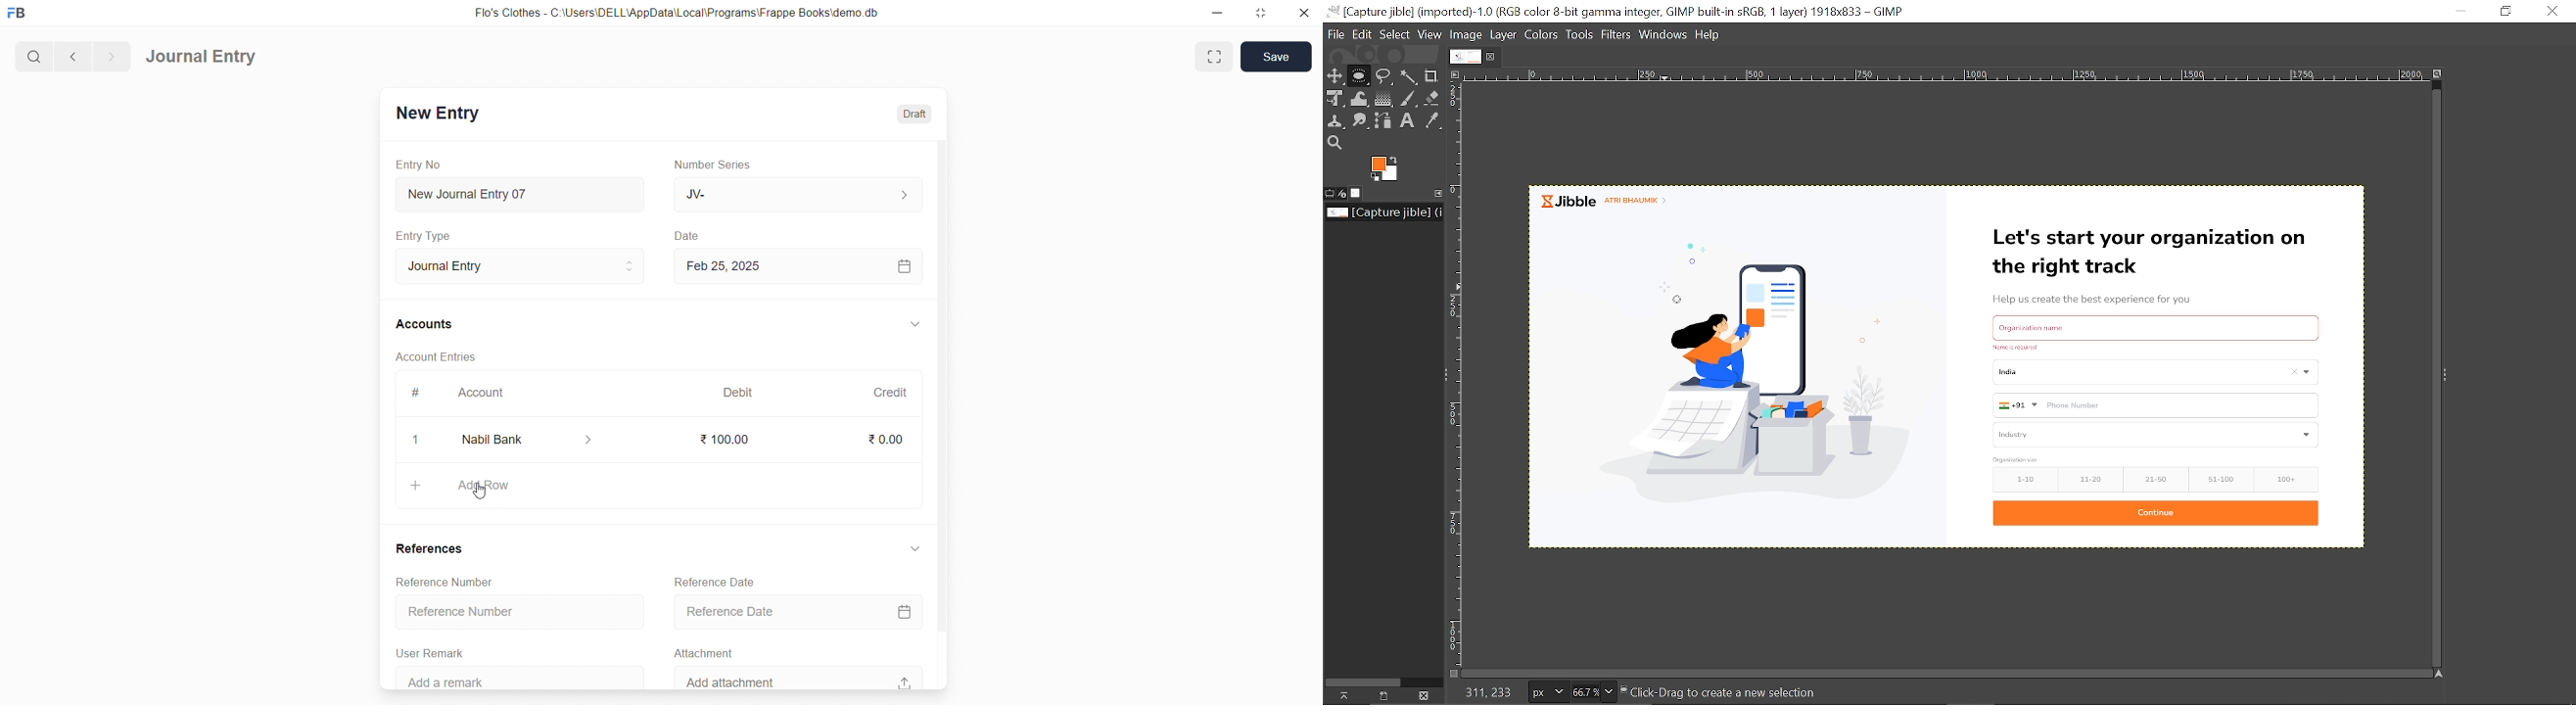 Image resolution: width=2576 pixels, height=728 pixels. What do you see at coordinates (1216, 57) in the screenshot?
I see `maximize window` at bounding box center [1216, 57].